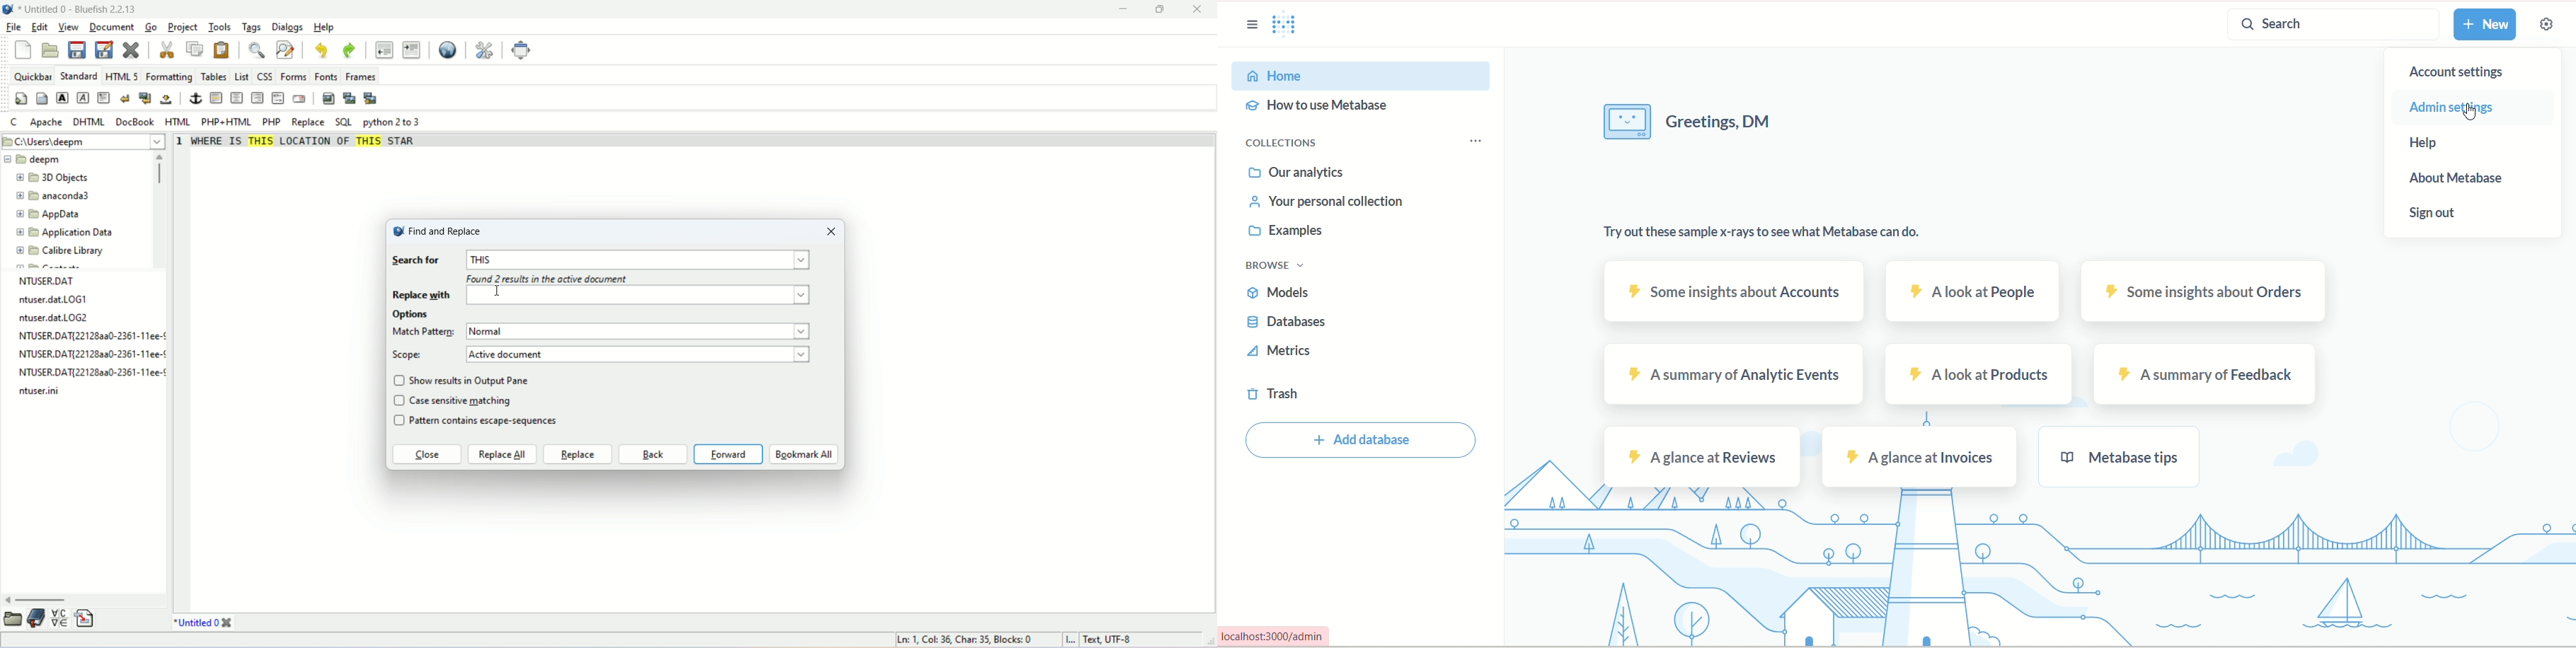 The width and height of the screenshot is (2576, 672). I want to click on DHTML, so click(87, 122).